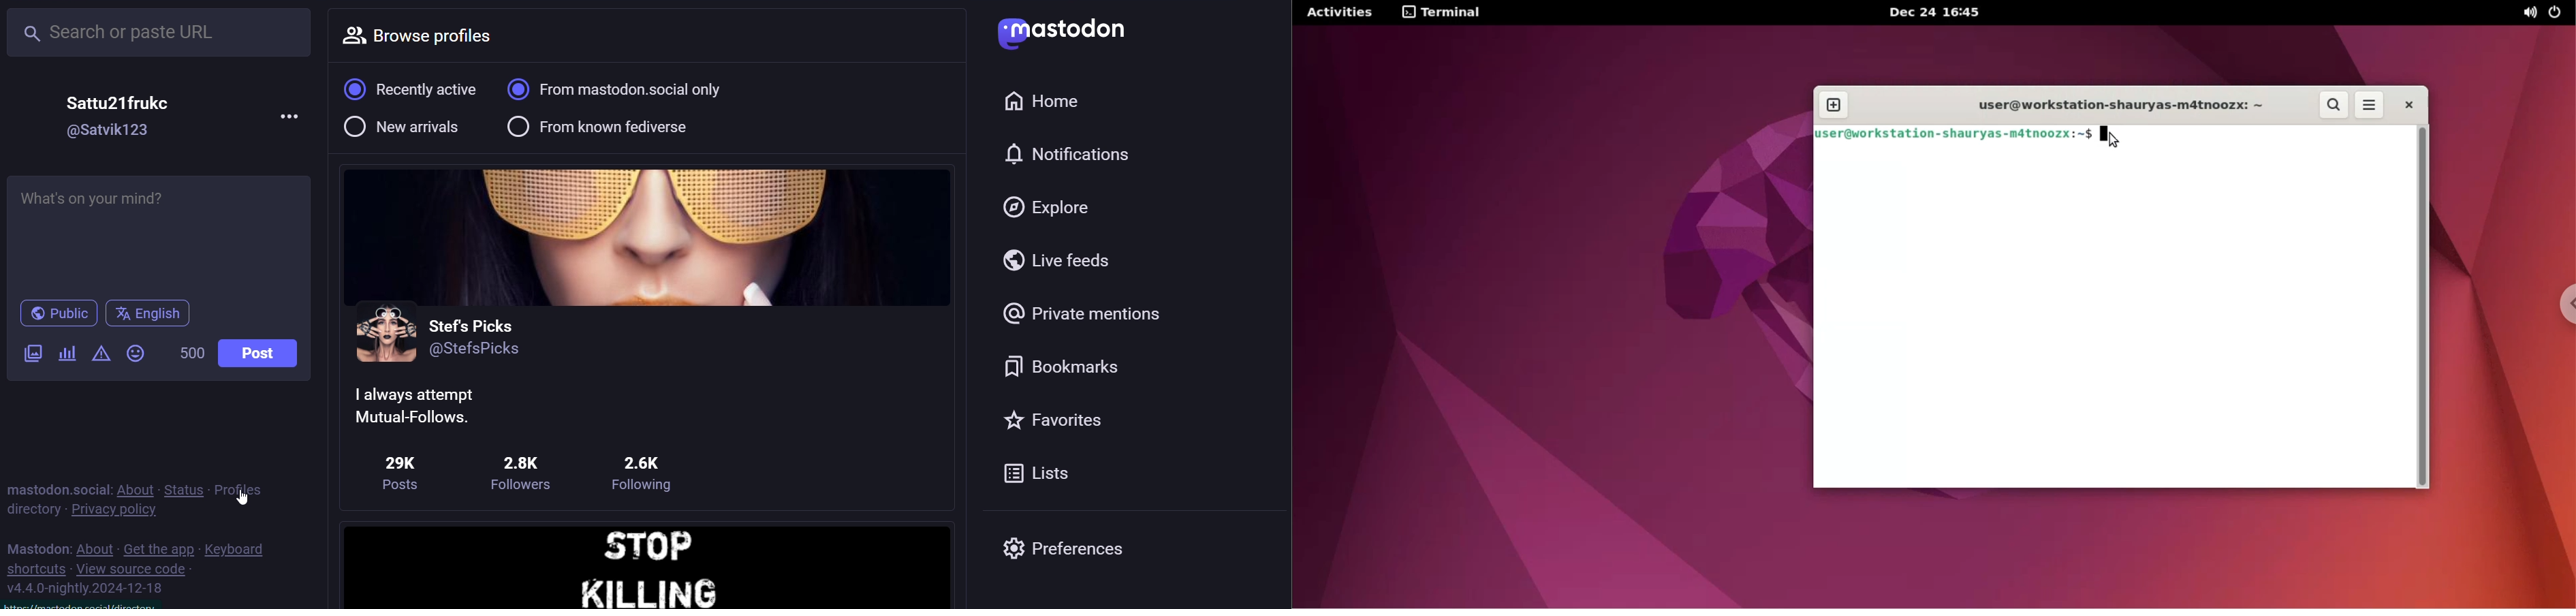  What do you see at coordinates (647, 563) in the screenshot?
I see `post image` at bounding box center [647, 563].